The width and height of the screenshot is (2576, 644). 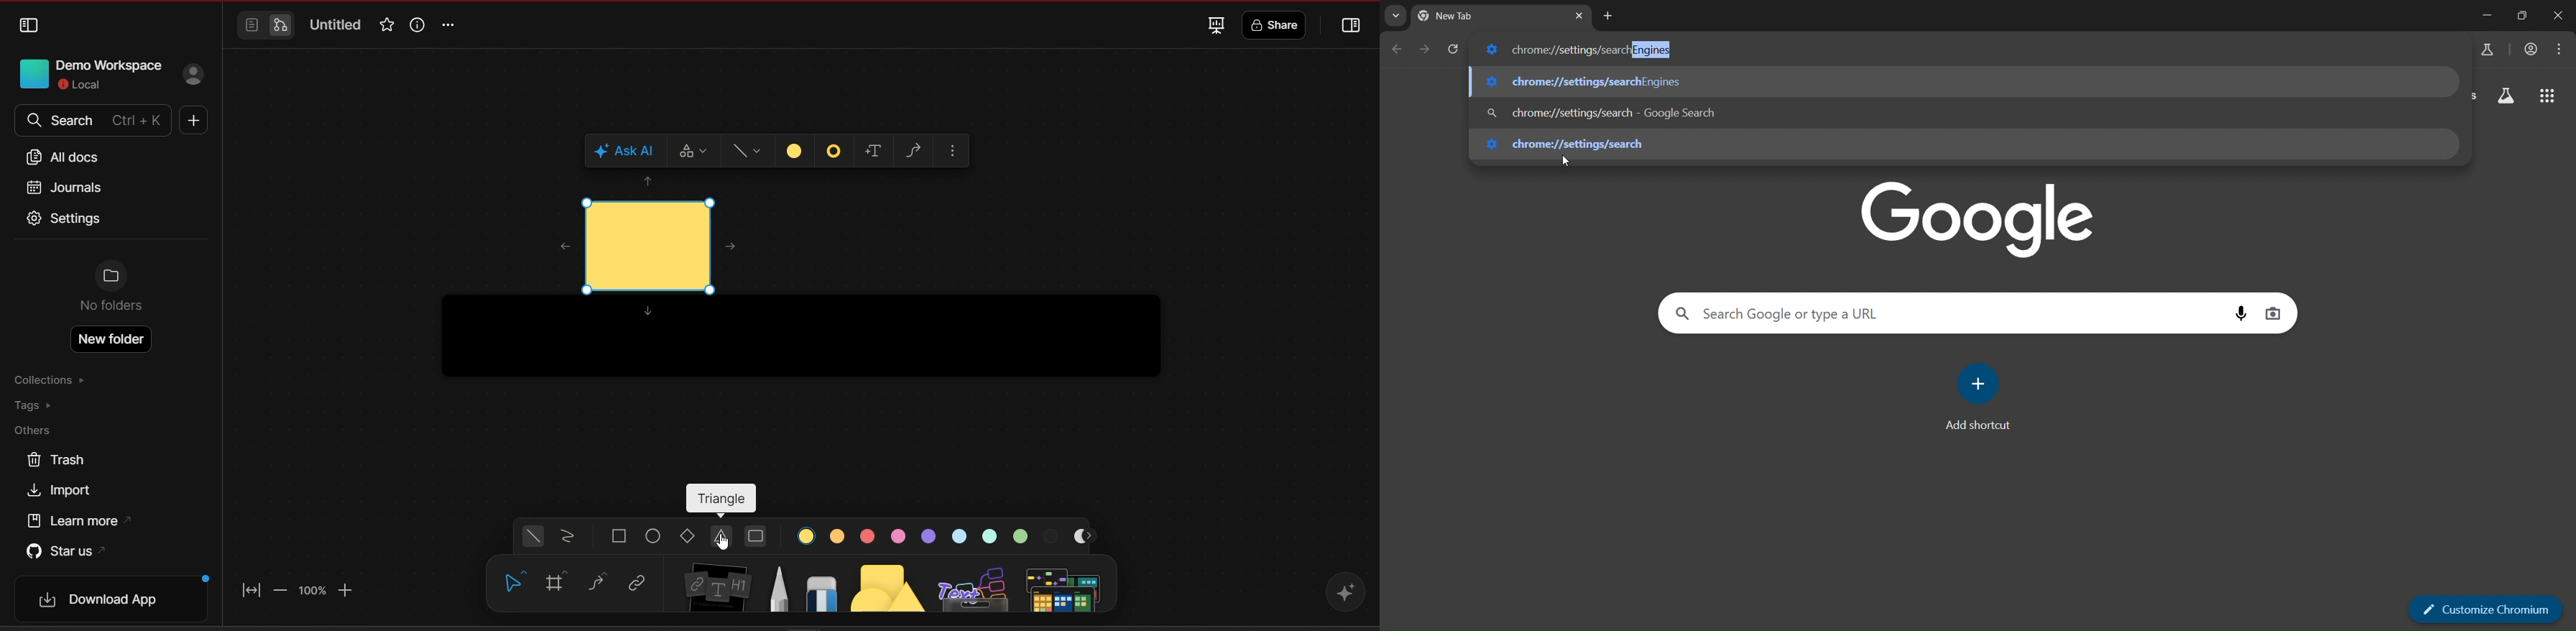 What do you see at coordinates (2242, 313) in the screenshot?
I see `voice search` at bounding box center [2242, 313].